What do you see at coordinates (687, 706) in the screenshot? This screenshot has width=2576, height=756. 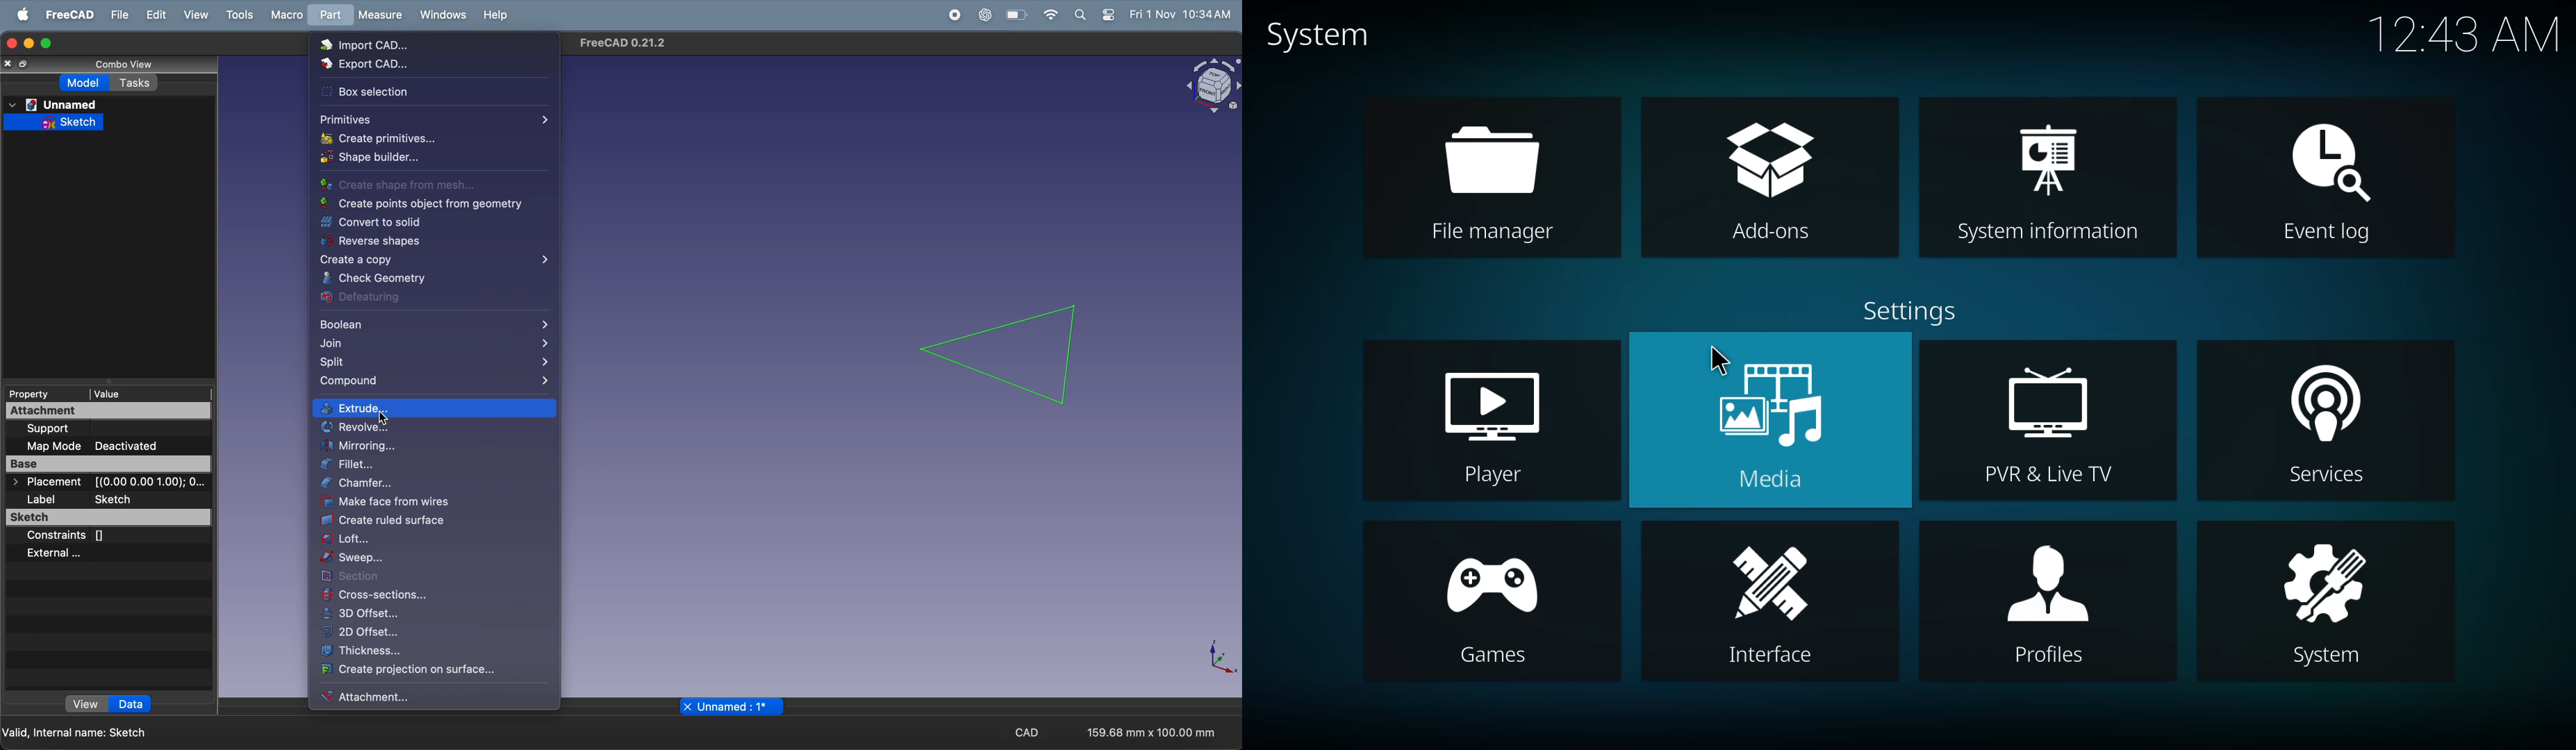 I see `close` at bounding box center [687, 706].